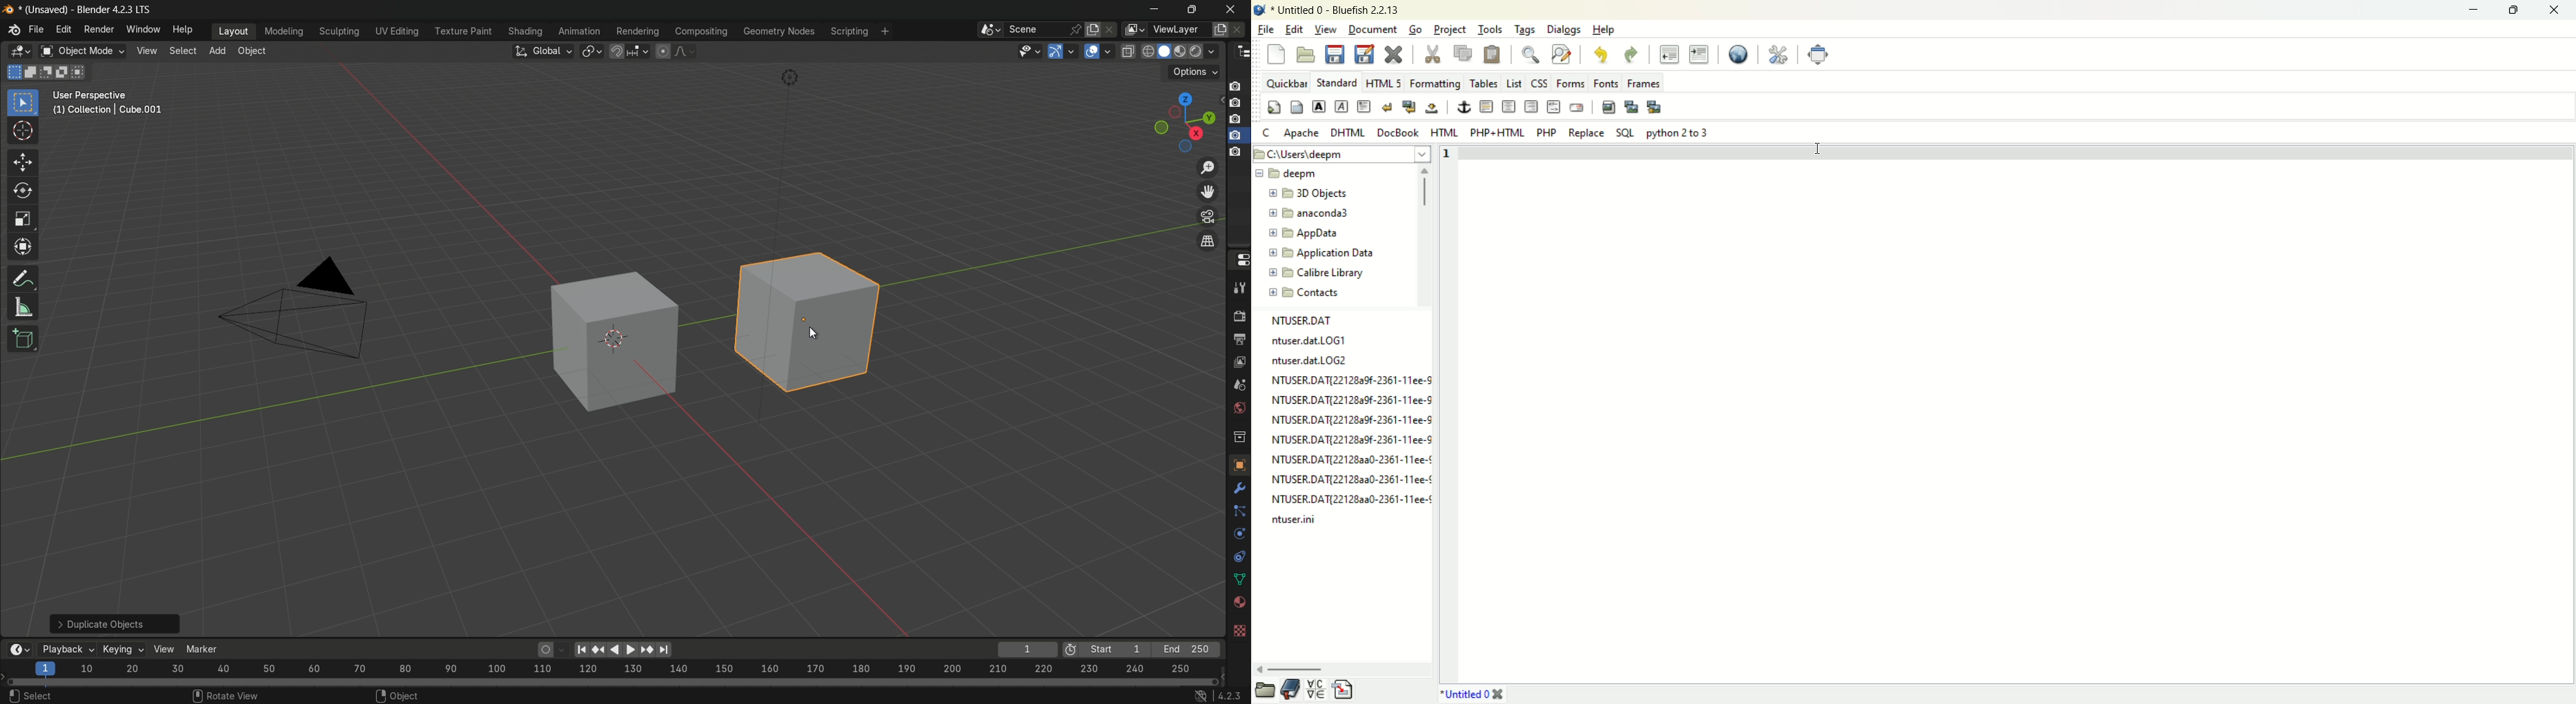 This screenshot has width=2576, height=728. Describe the element at coordinates (859, 697) in the screenshot. I see `Automatic Constraint Pane` at that location.